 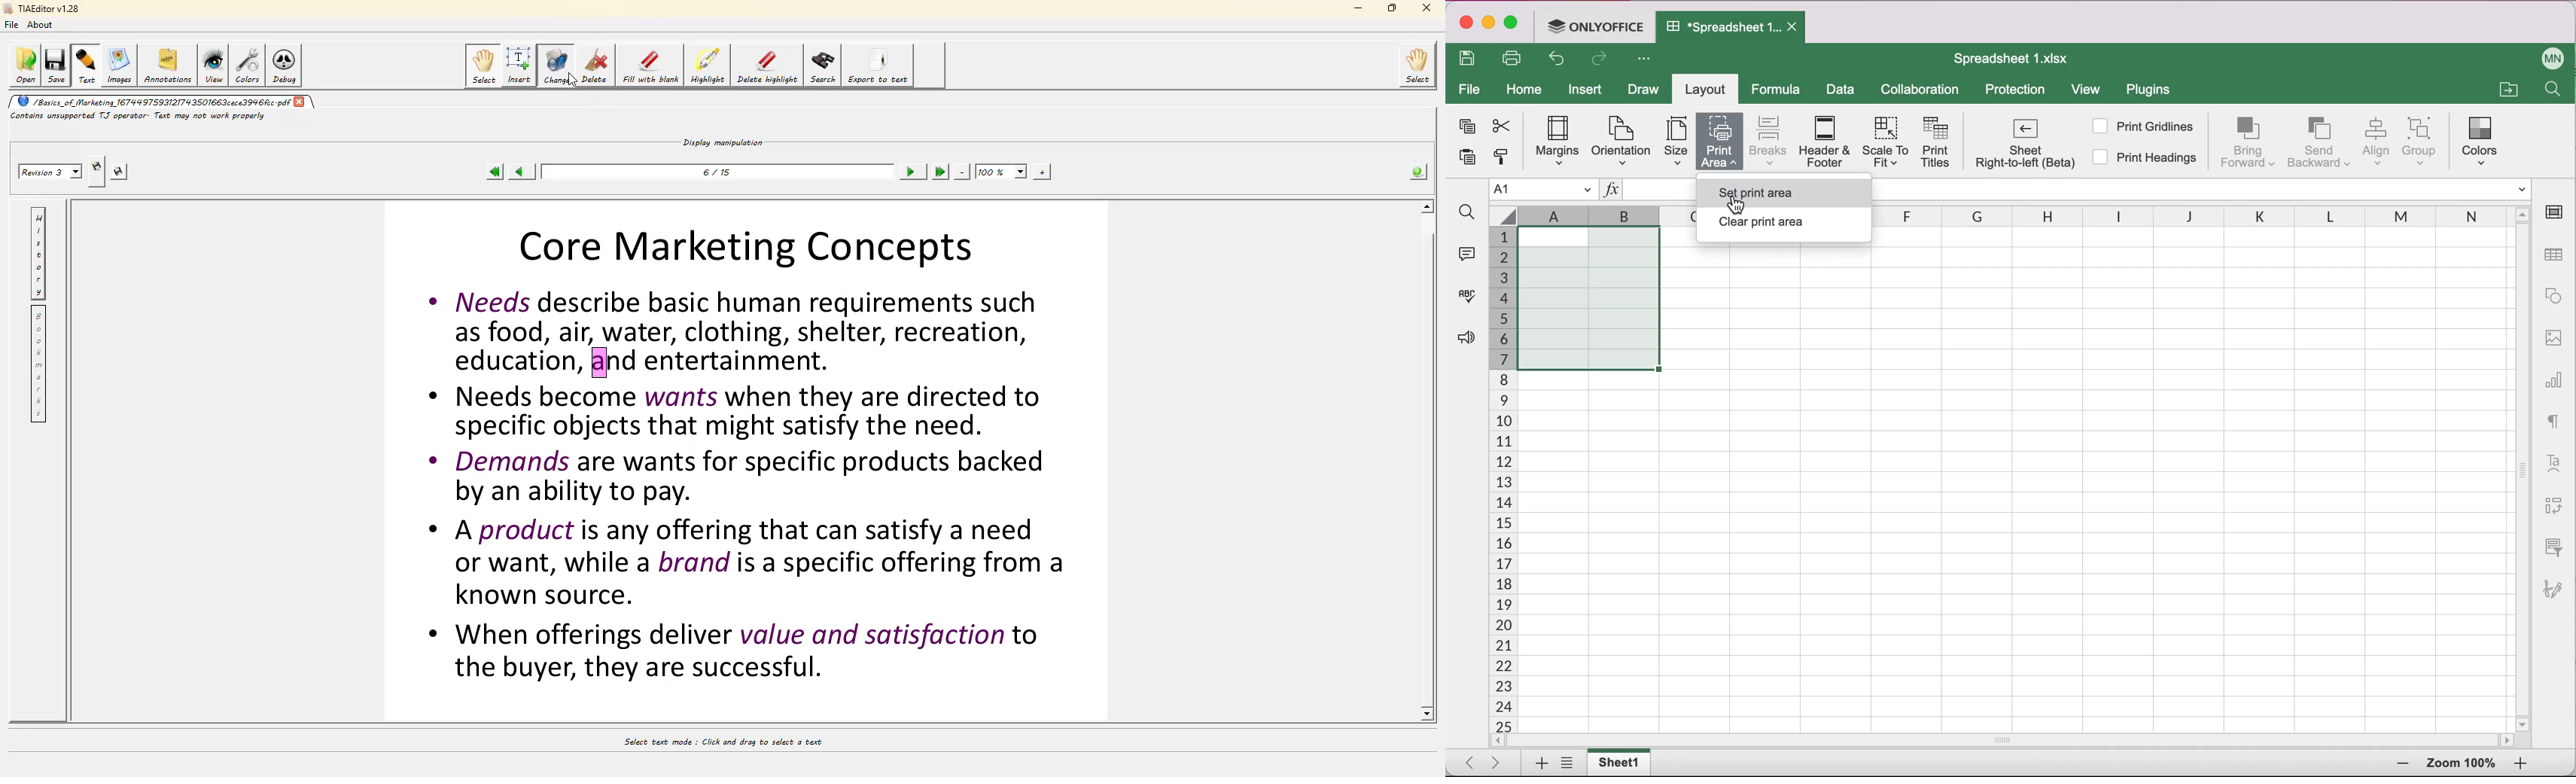 I want to click on Insert function, so click(x=1611, y=191).